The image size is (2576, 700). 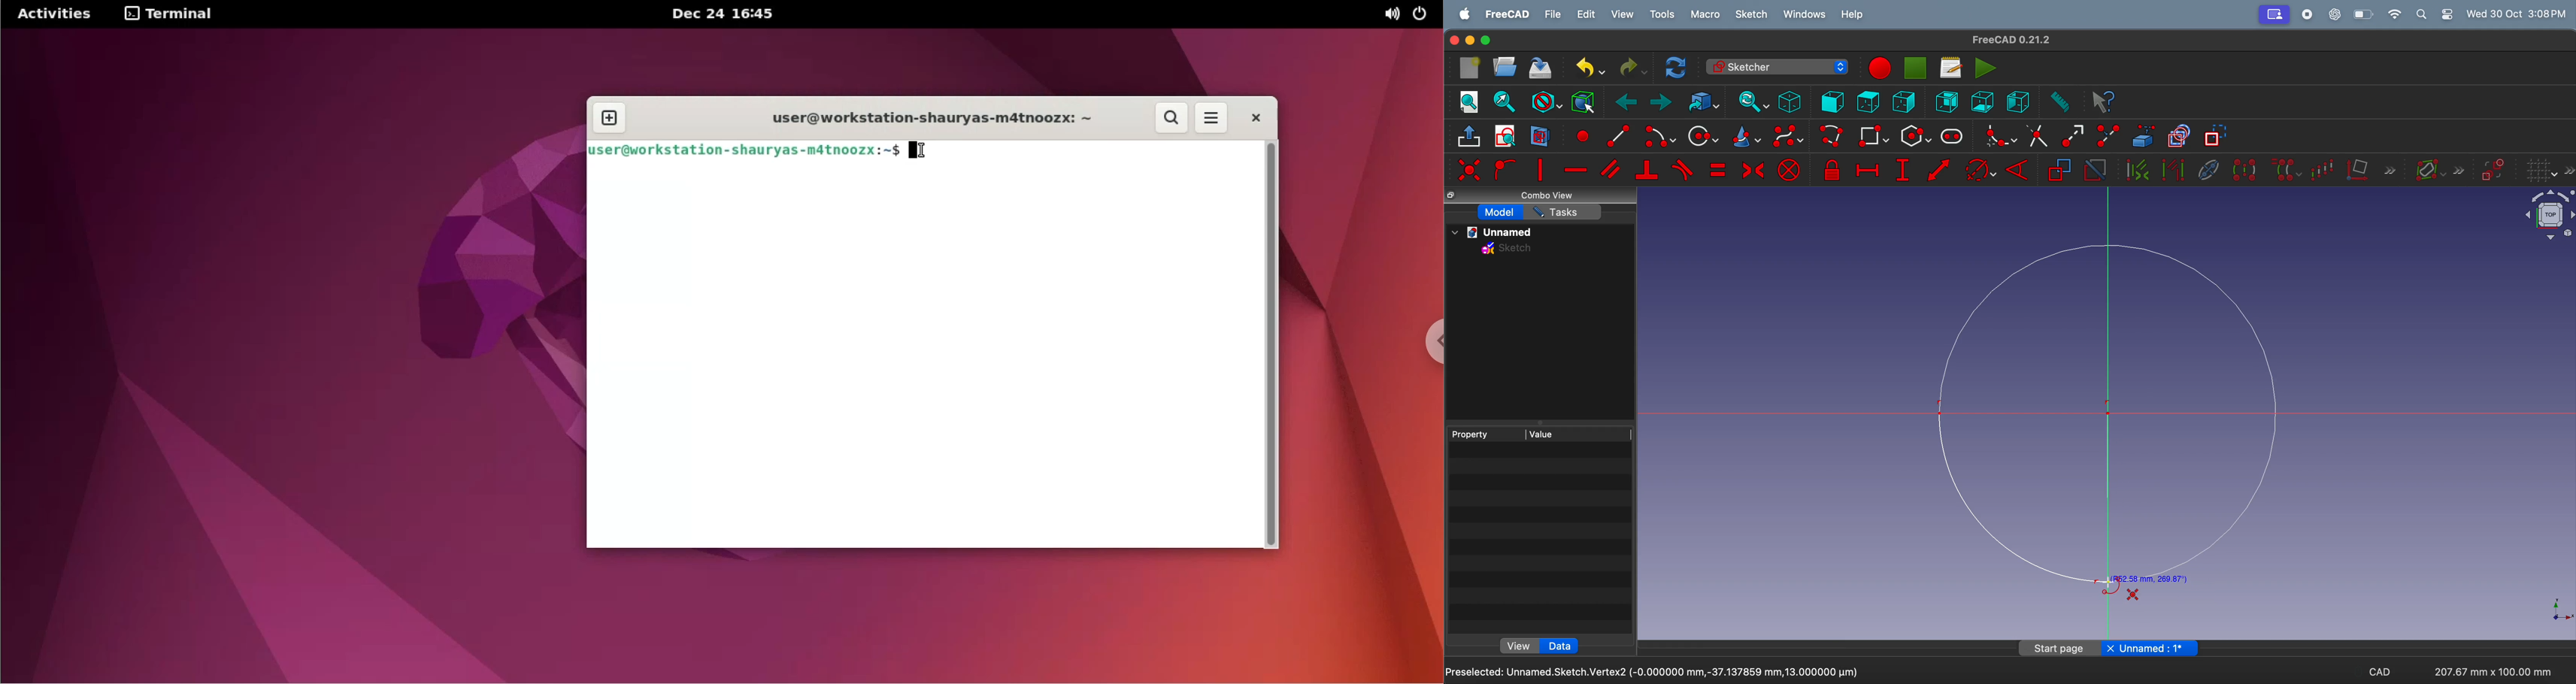 What do you see at coordinates (2135, 170) in the screenshot?
I see `select associated contrsaints` at bounding box center [2135, 170].